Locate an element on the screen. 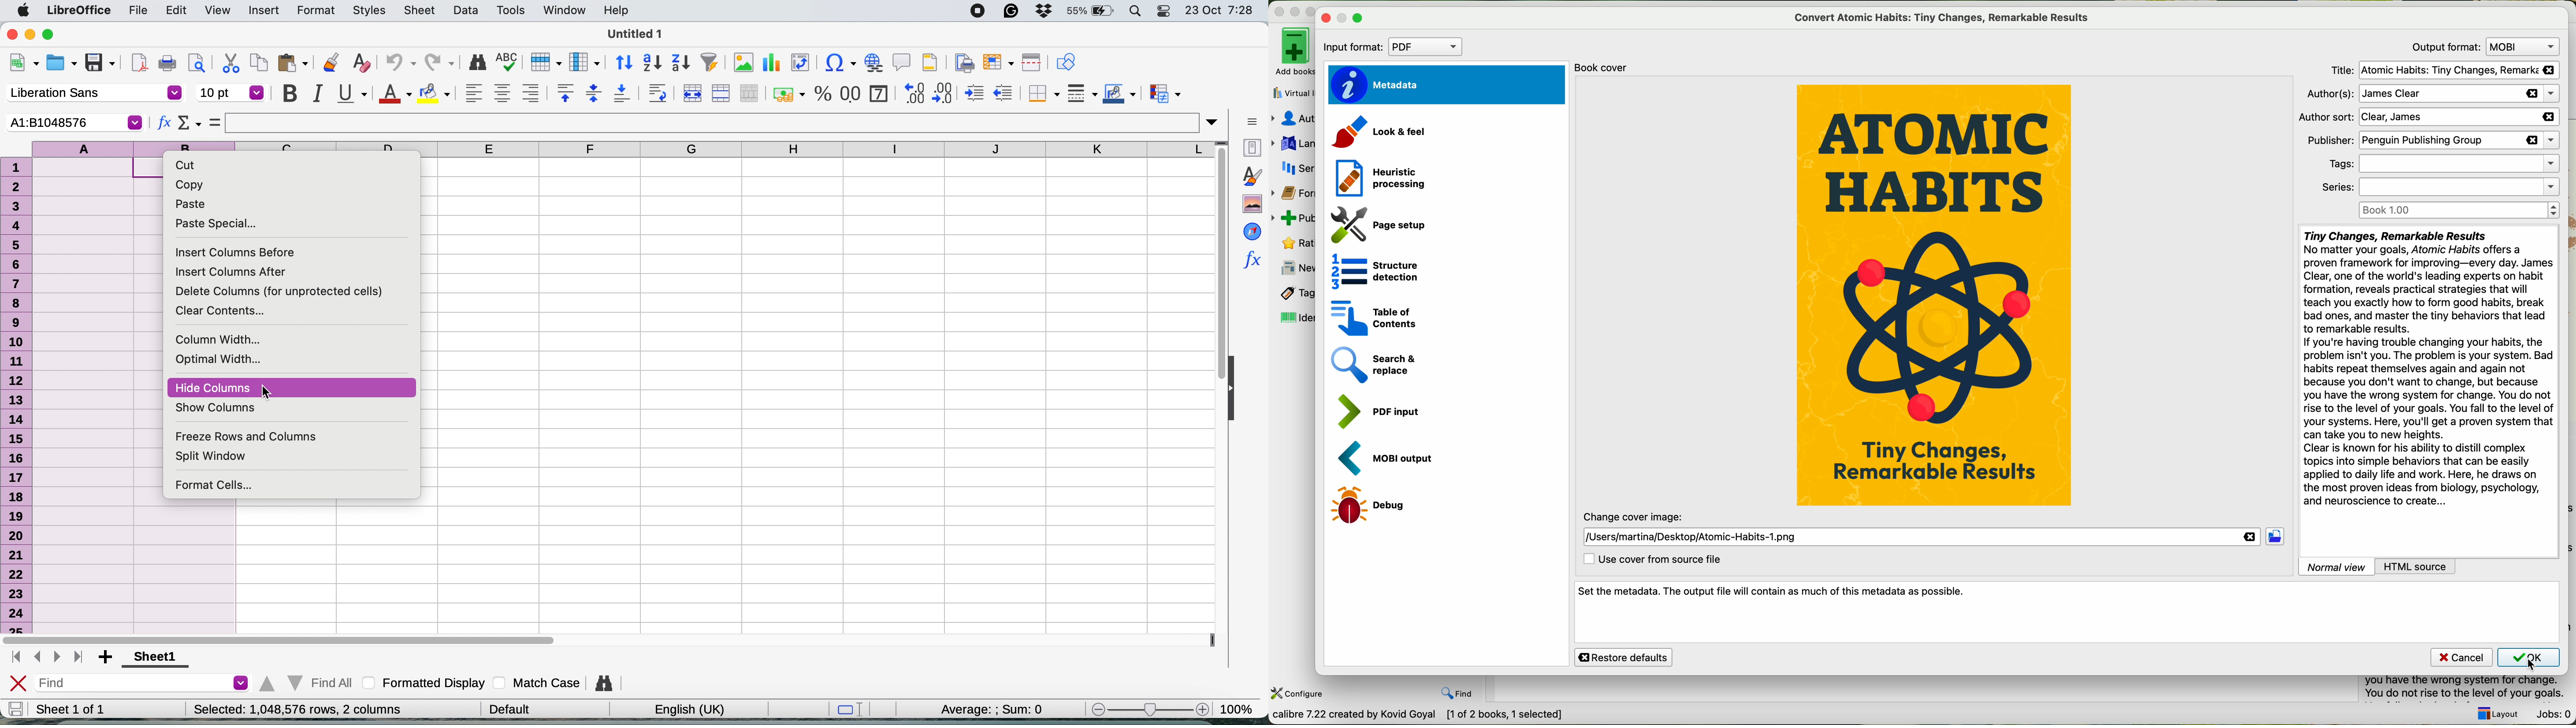  new is located at coordinates (23, 64).